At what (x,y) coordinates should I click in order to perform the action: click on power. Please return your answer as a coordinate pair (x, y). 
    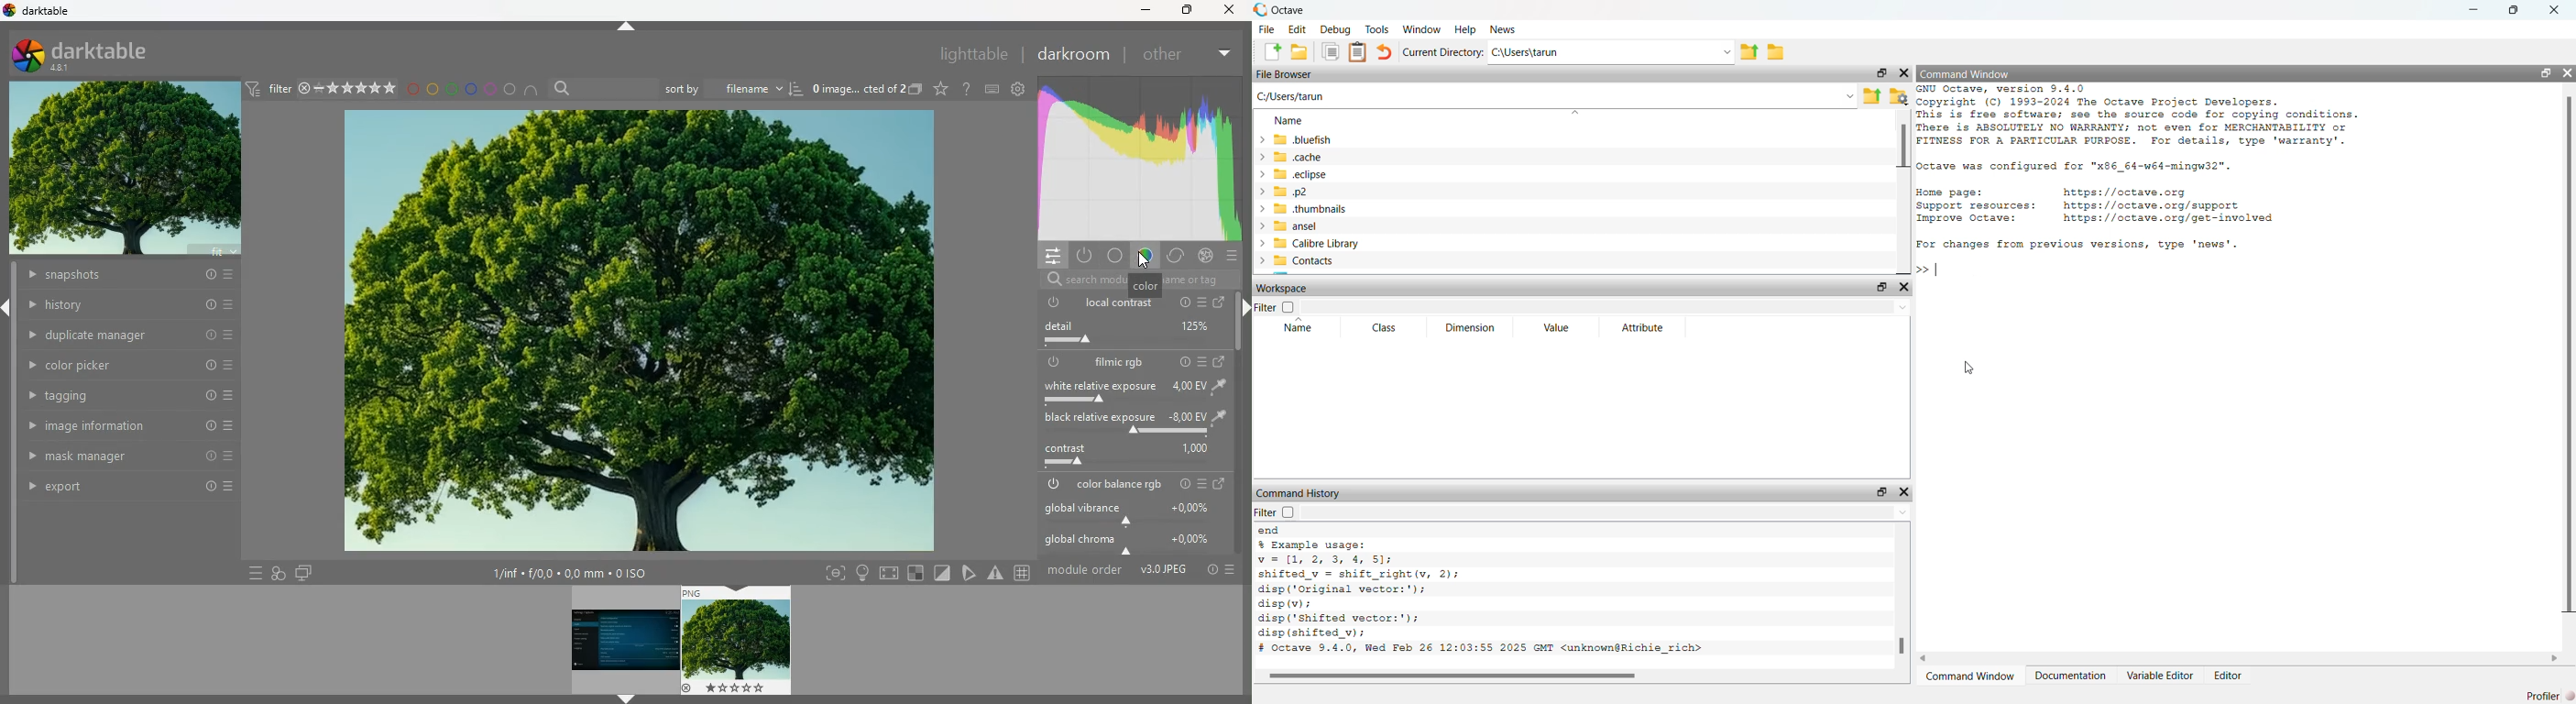
    Looking at the image, I should click on (1053, 362).